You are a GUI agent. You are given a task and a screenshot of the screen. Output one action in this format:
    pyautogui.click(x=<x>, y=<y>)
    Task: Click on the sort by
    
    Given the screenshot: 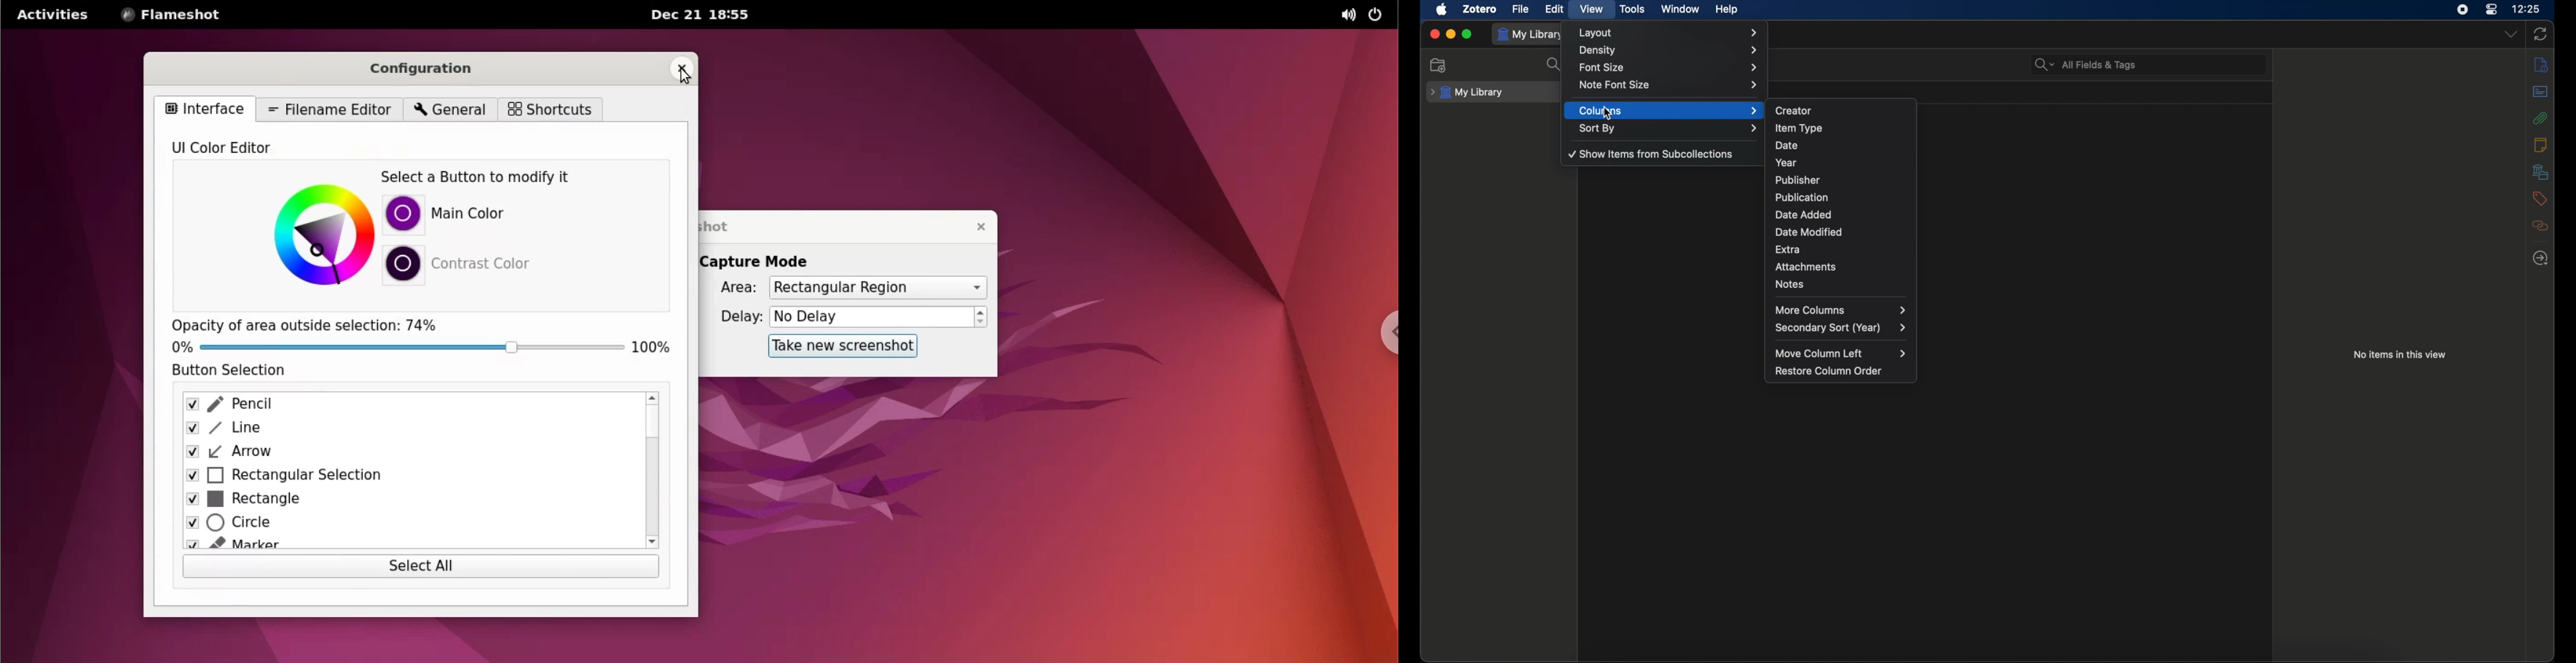 What is the action you would take?
    pyautogui.click(x=1668, y=128)
    